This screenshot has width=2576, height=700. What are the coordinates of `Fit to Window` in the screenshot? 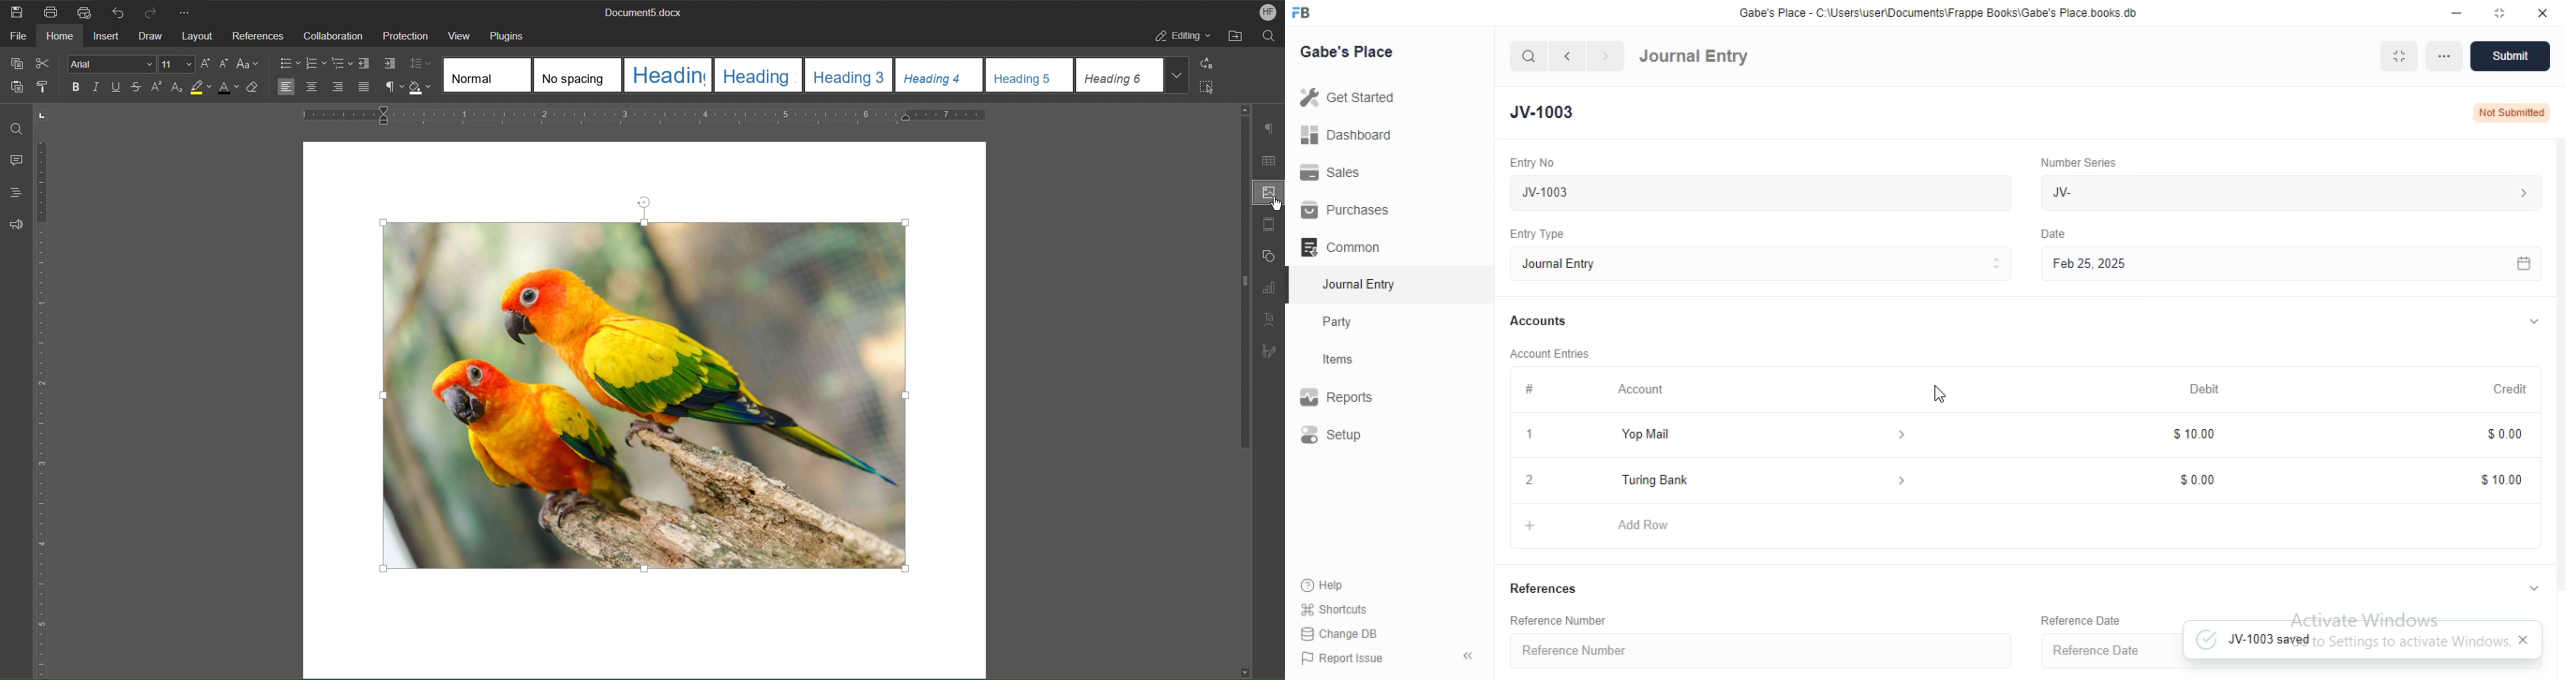 It's located at (2399, 57).